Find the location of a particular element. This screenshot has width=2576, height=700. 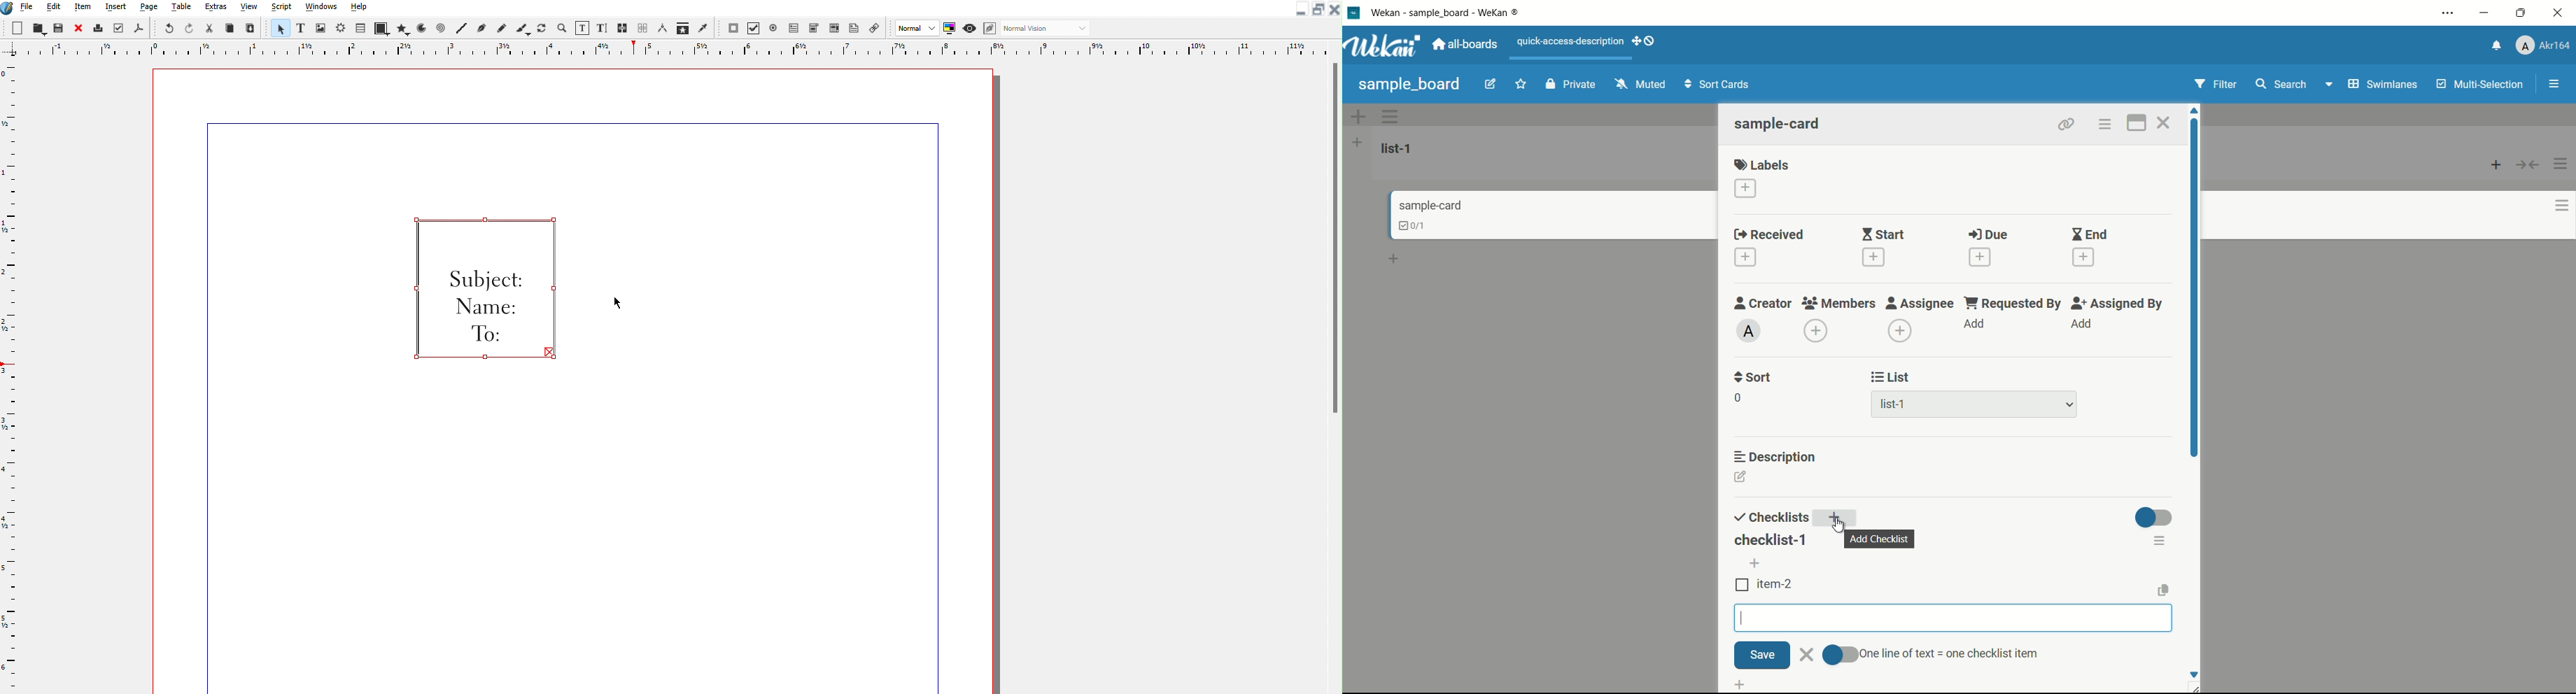

creator is located at coordinates (1763, 303).